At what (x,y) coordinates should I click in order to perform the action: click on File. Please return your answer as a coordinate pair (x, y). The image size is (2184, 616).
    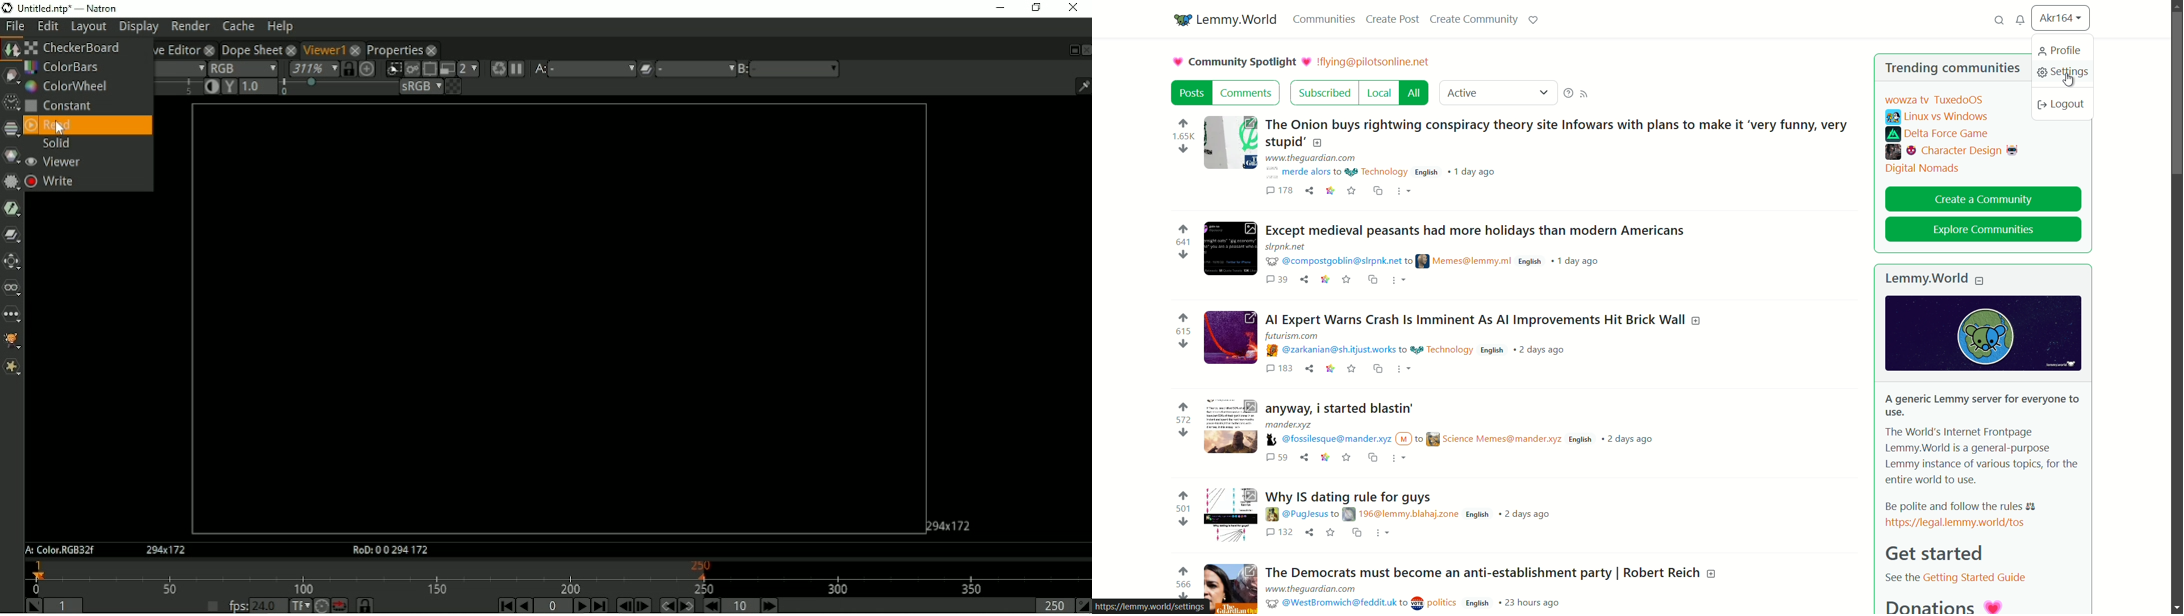
    Looking at the image, I should click on (15, 25).